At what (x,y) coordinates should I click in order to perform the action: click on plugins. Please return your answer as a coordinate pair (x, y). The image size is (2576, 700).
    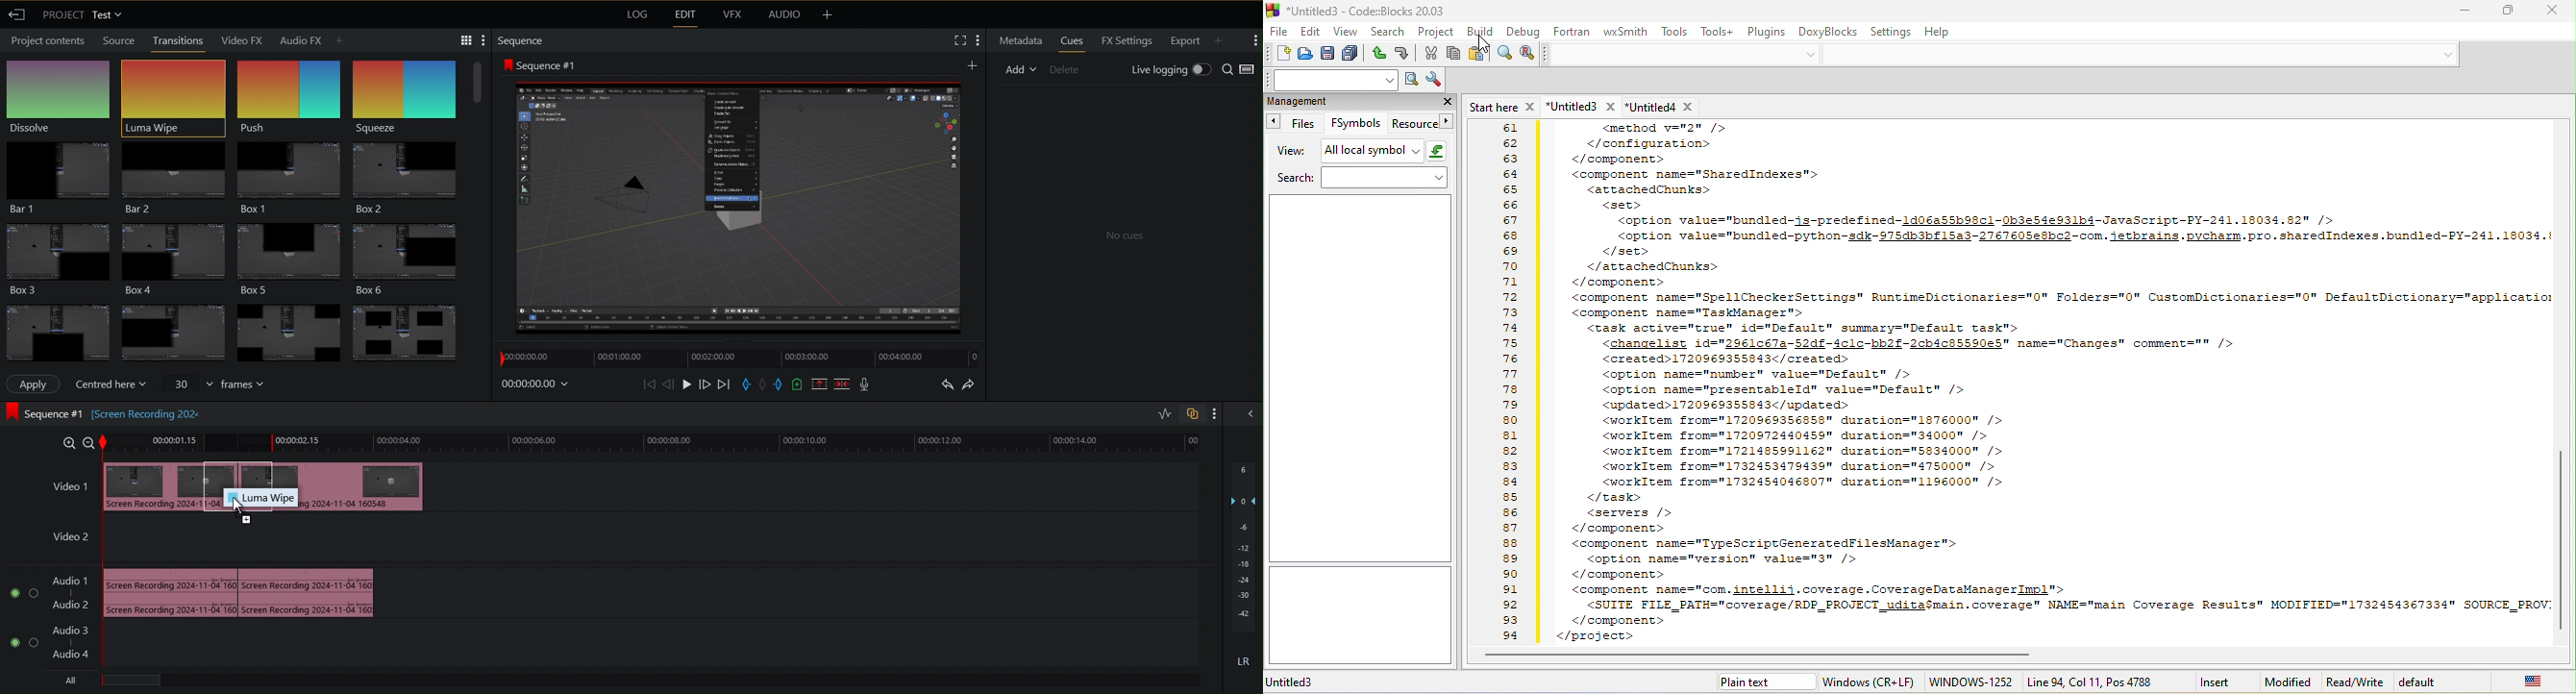
    Looking at the image, I should click on (1771, 31).